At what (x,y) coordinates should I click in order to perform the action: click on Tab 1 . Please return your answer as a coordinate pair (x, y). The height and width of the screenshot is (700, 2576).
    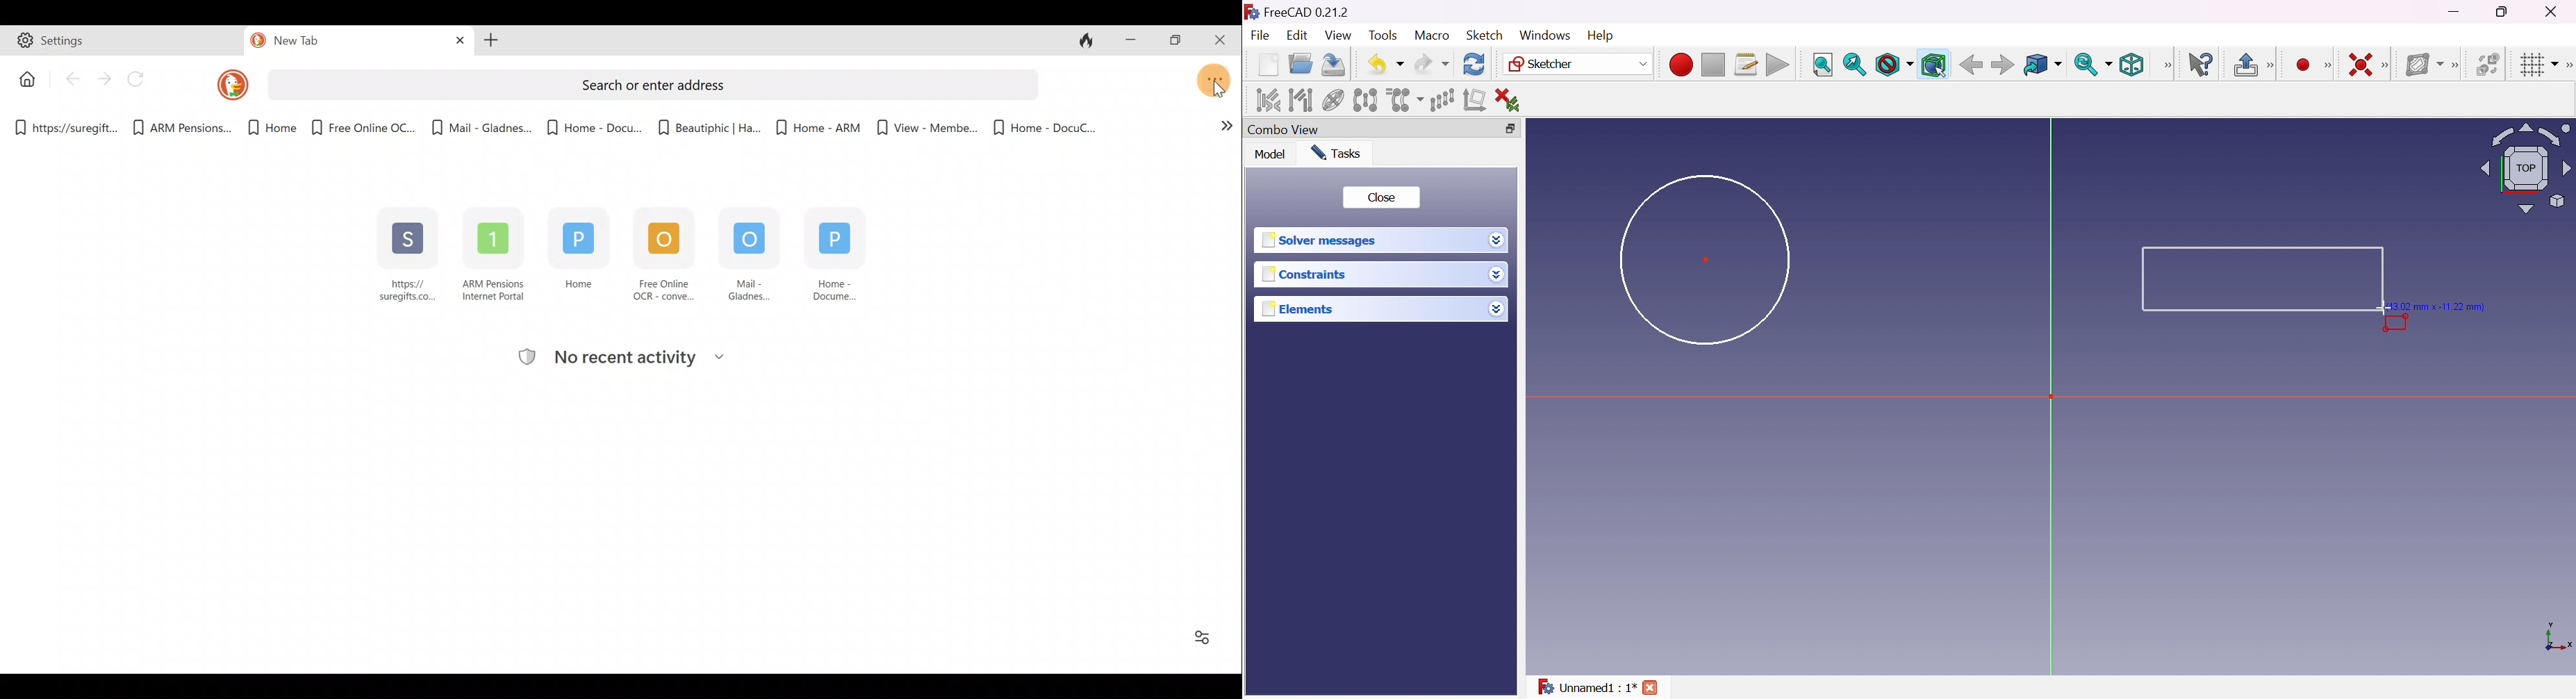
    Looking at the image, I should click on (122, 41).